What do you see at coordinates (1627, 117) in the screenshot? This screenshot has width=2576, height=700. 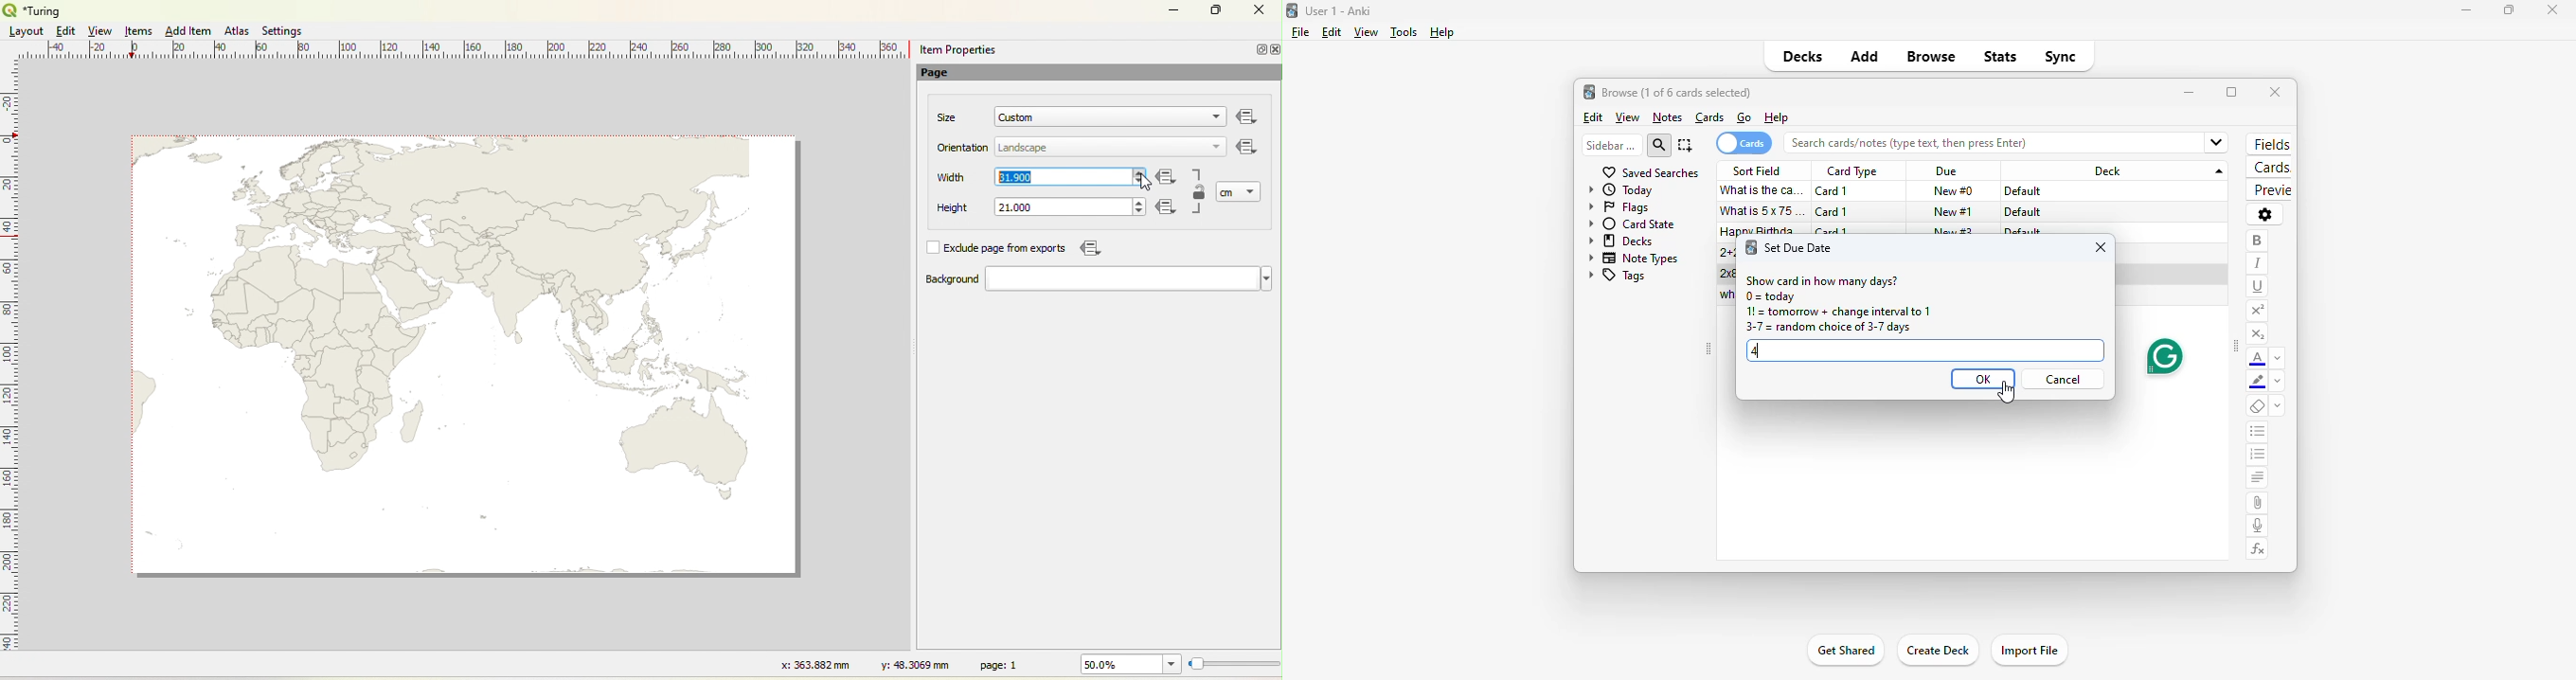 I see `view` at bounding box center [1627, 117].